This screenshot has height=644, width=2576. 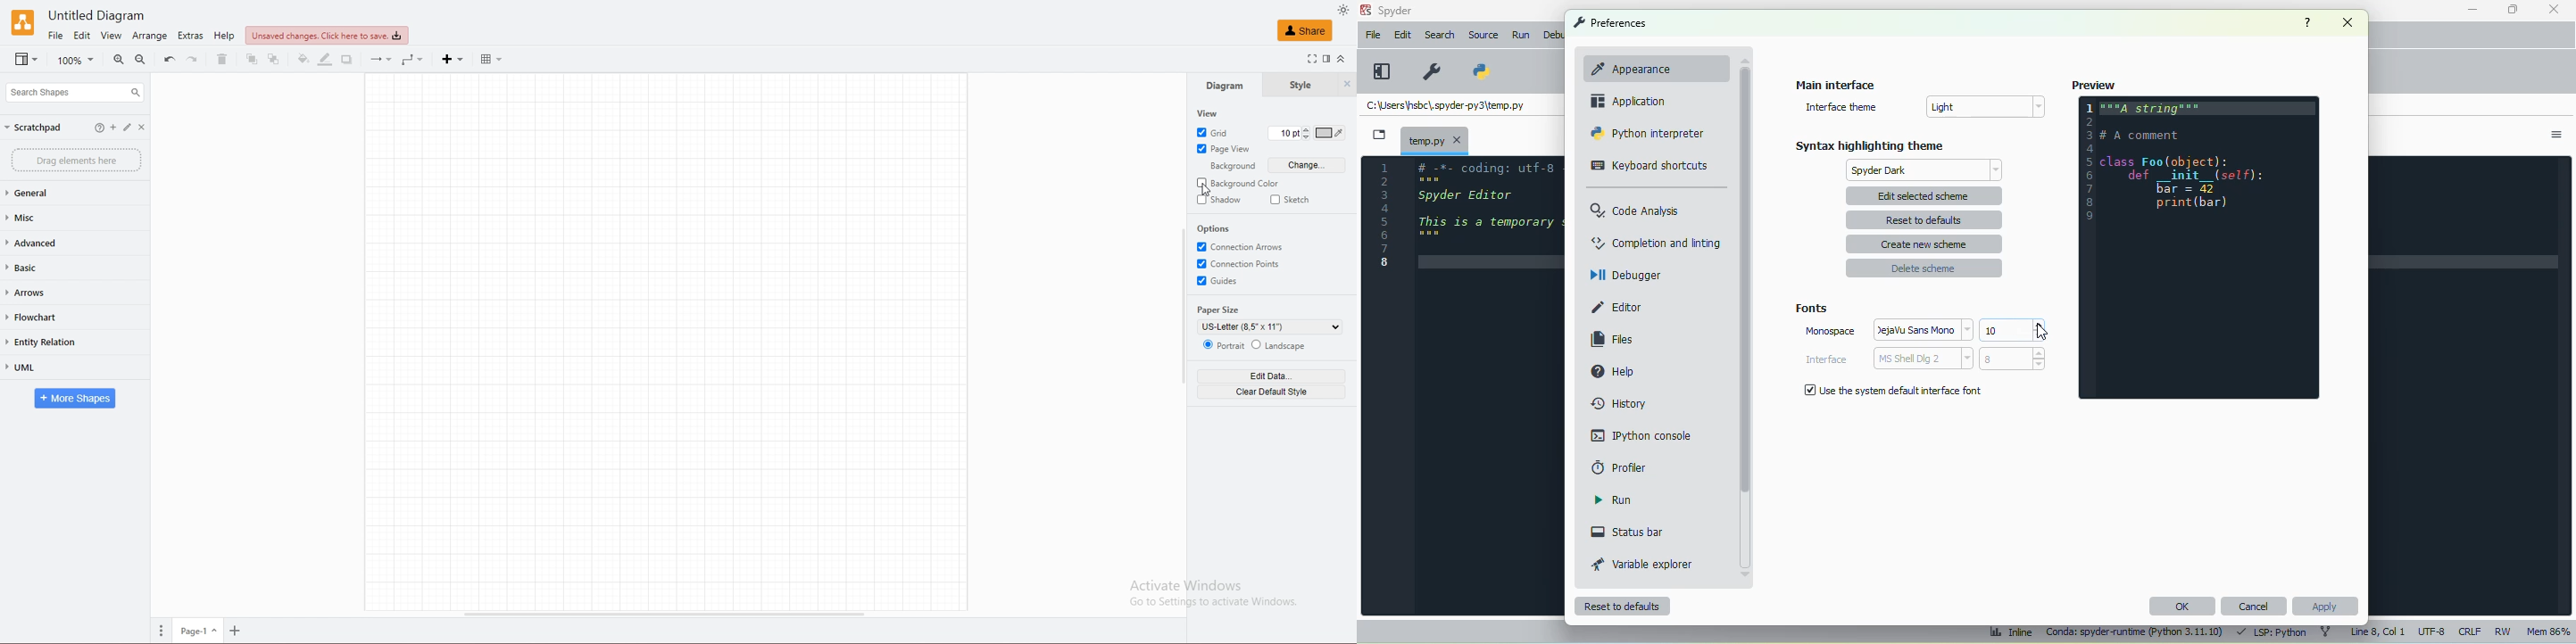 What do you see at coordinates (1305, 30) in the screenshot?
I see `share` at bounding box center [1305, 30].